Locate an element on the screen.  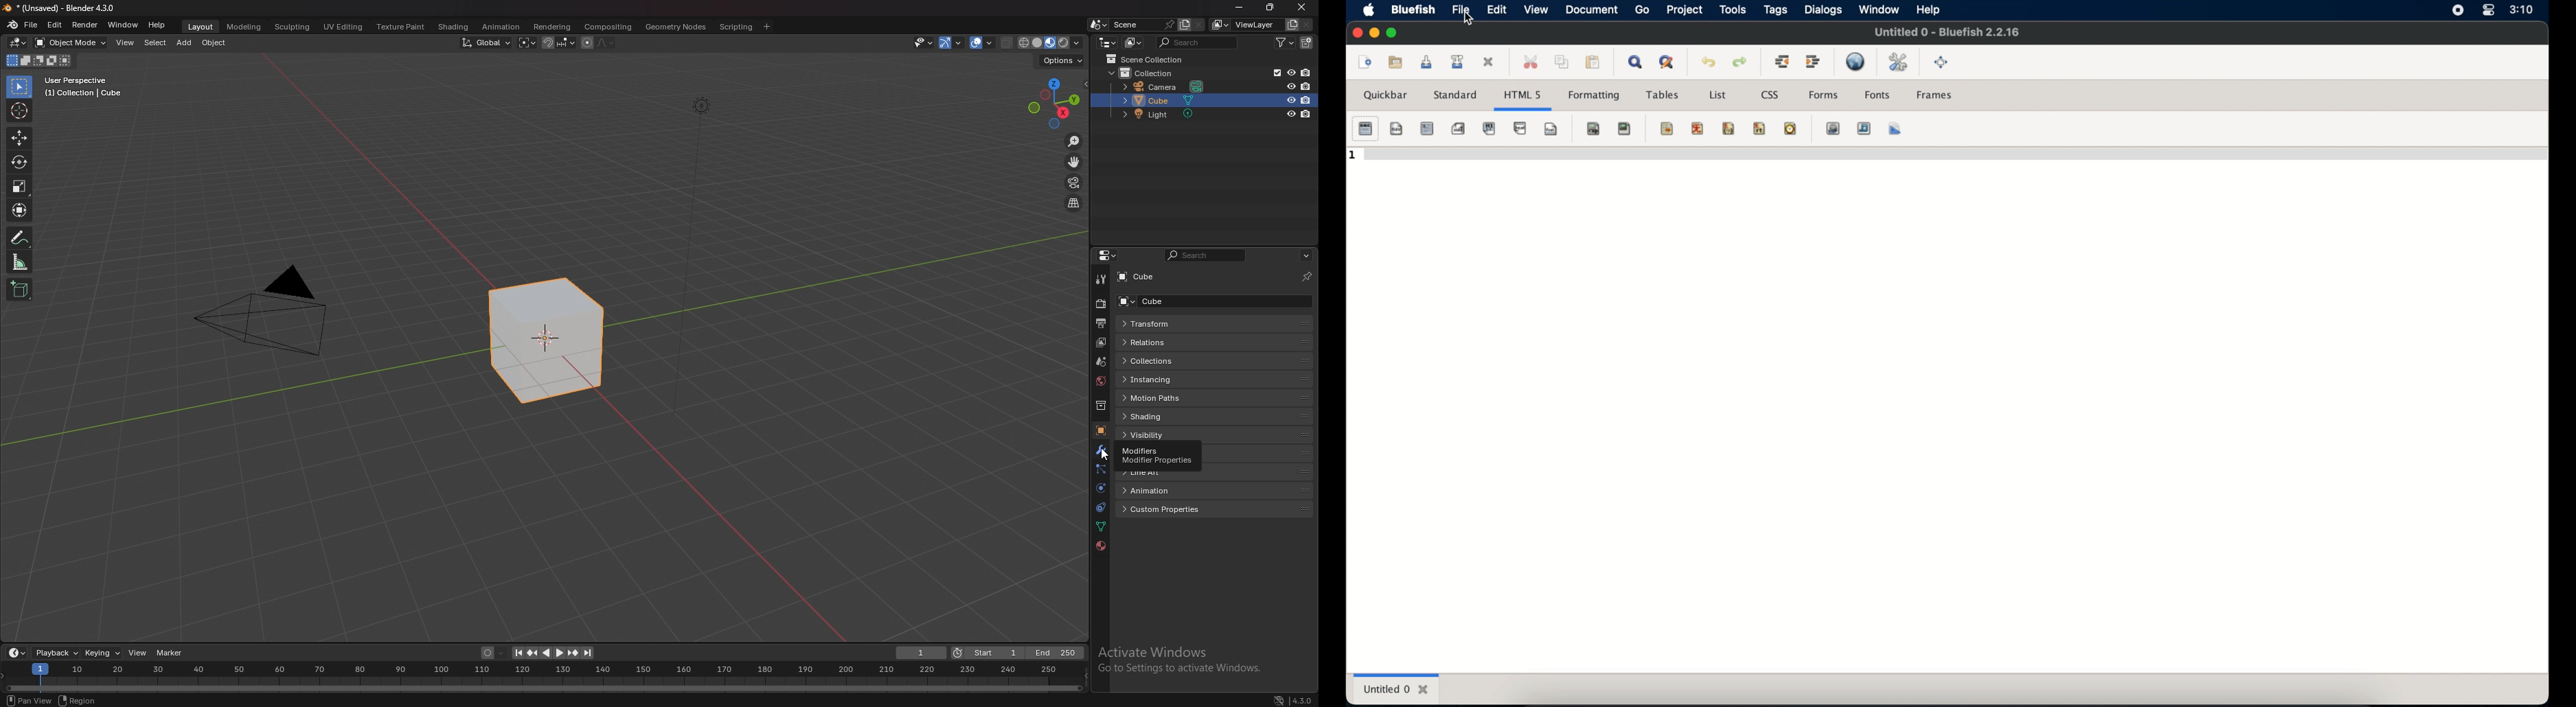
frames is located at coordinates (1936, 95).